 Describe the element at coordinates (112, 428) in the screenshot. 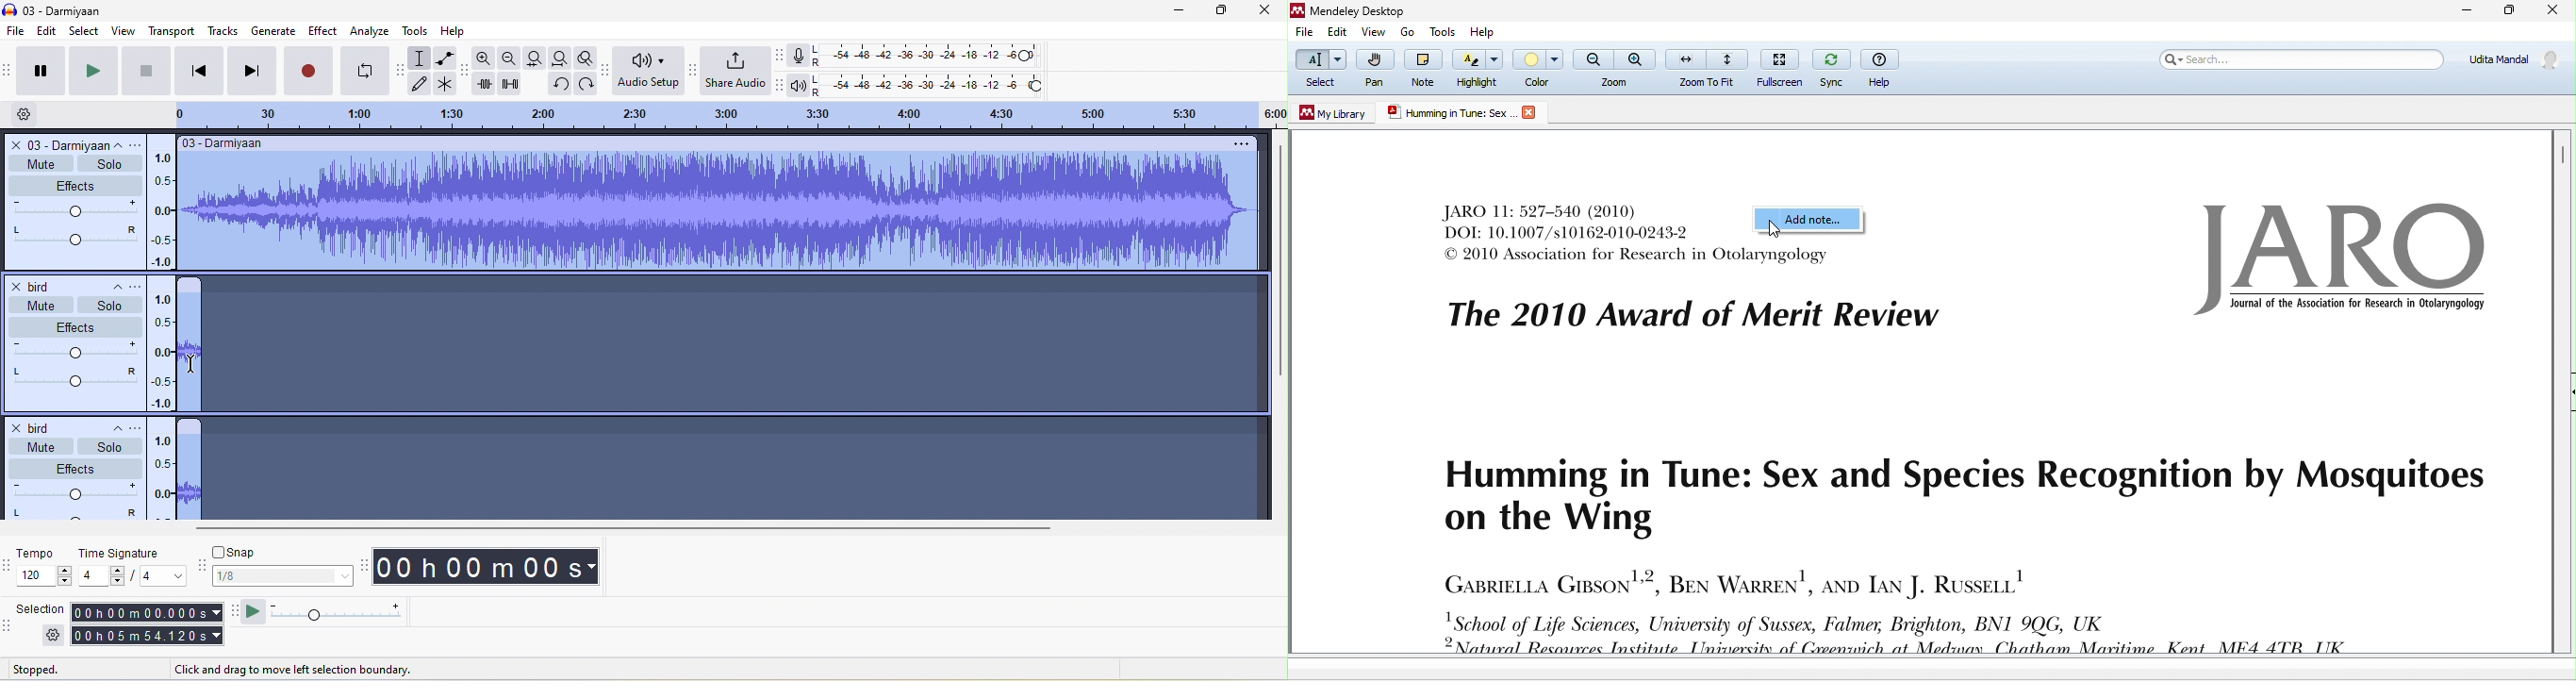

I see `collapse` at that location.